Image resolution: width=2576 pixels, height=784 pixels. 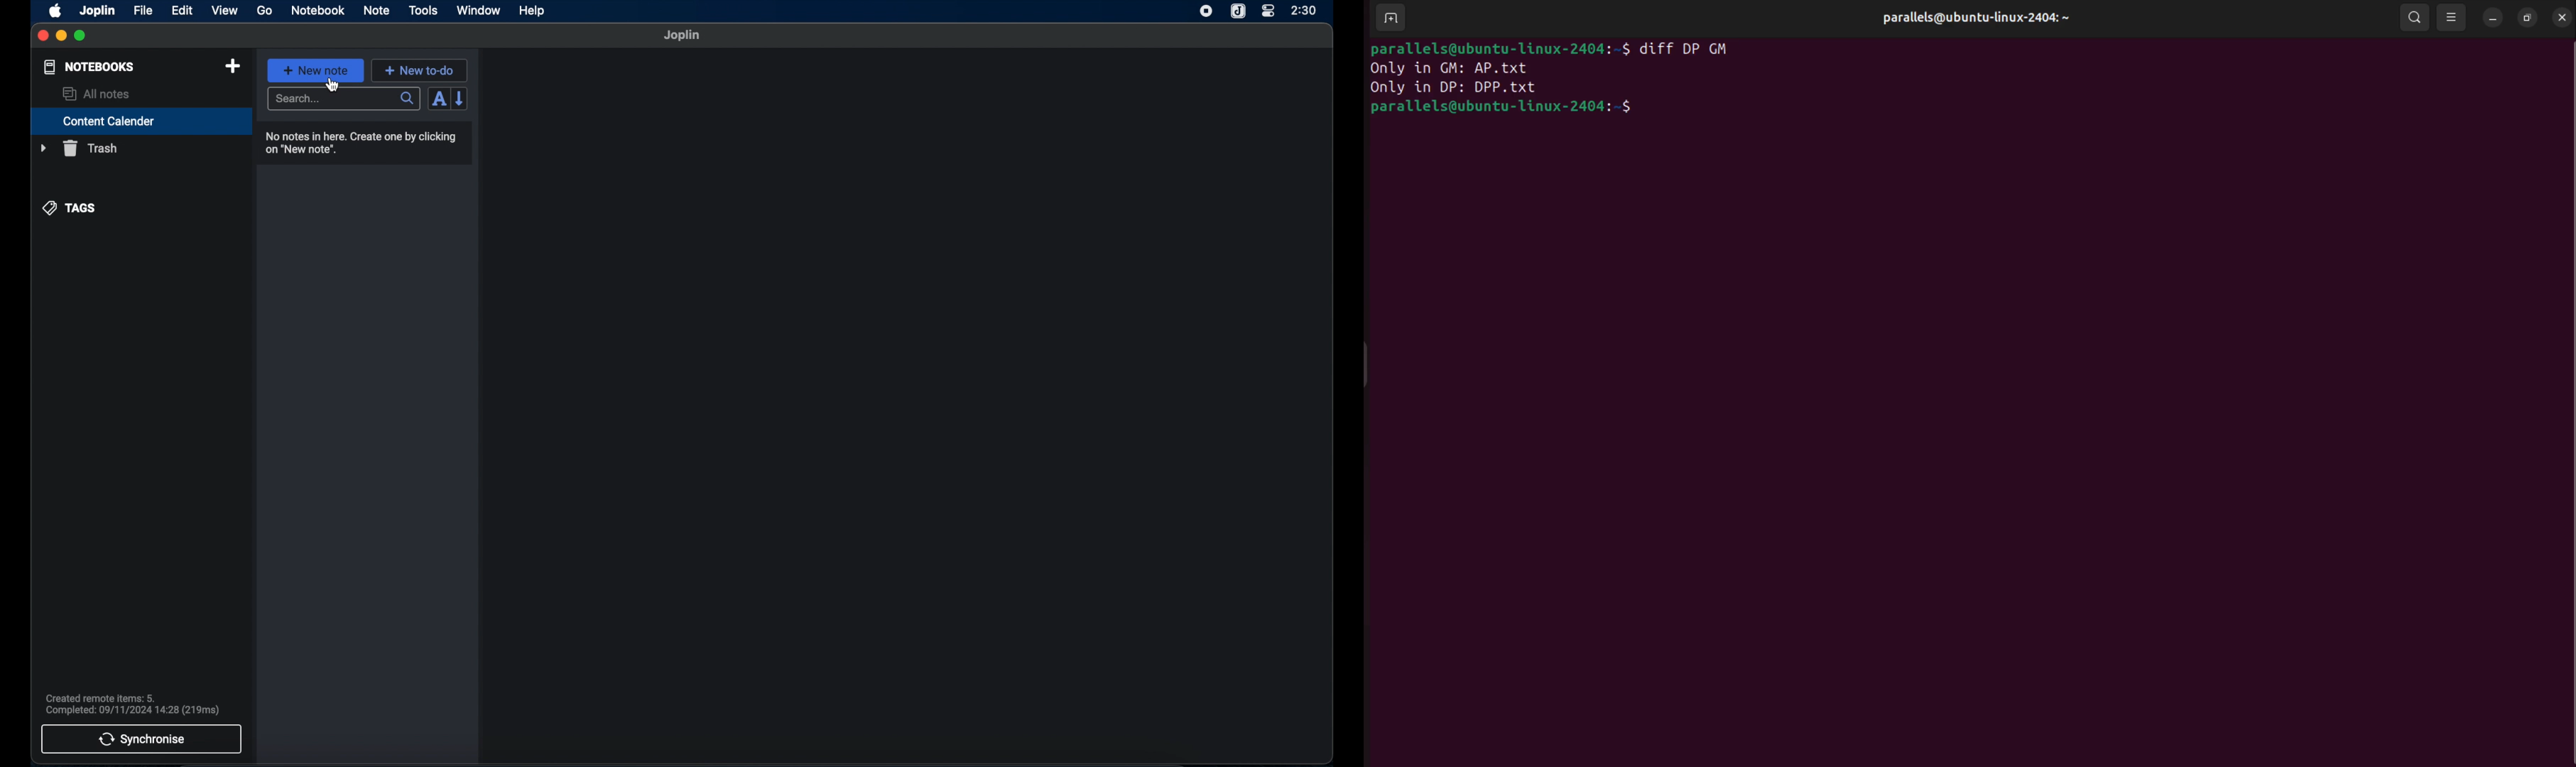 What do you see at coordinates (683, 36) in the screenshot?
I see `Joplin` at bounding box center [683, 36].